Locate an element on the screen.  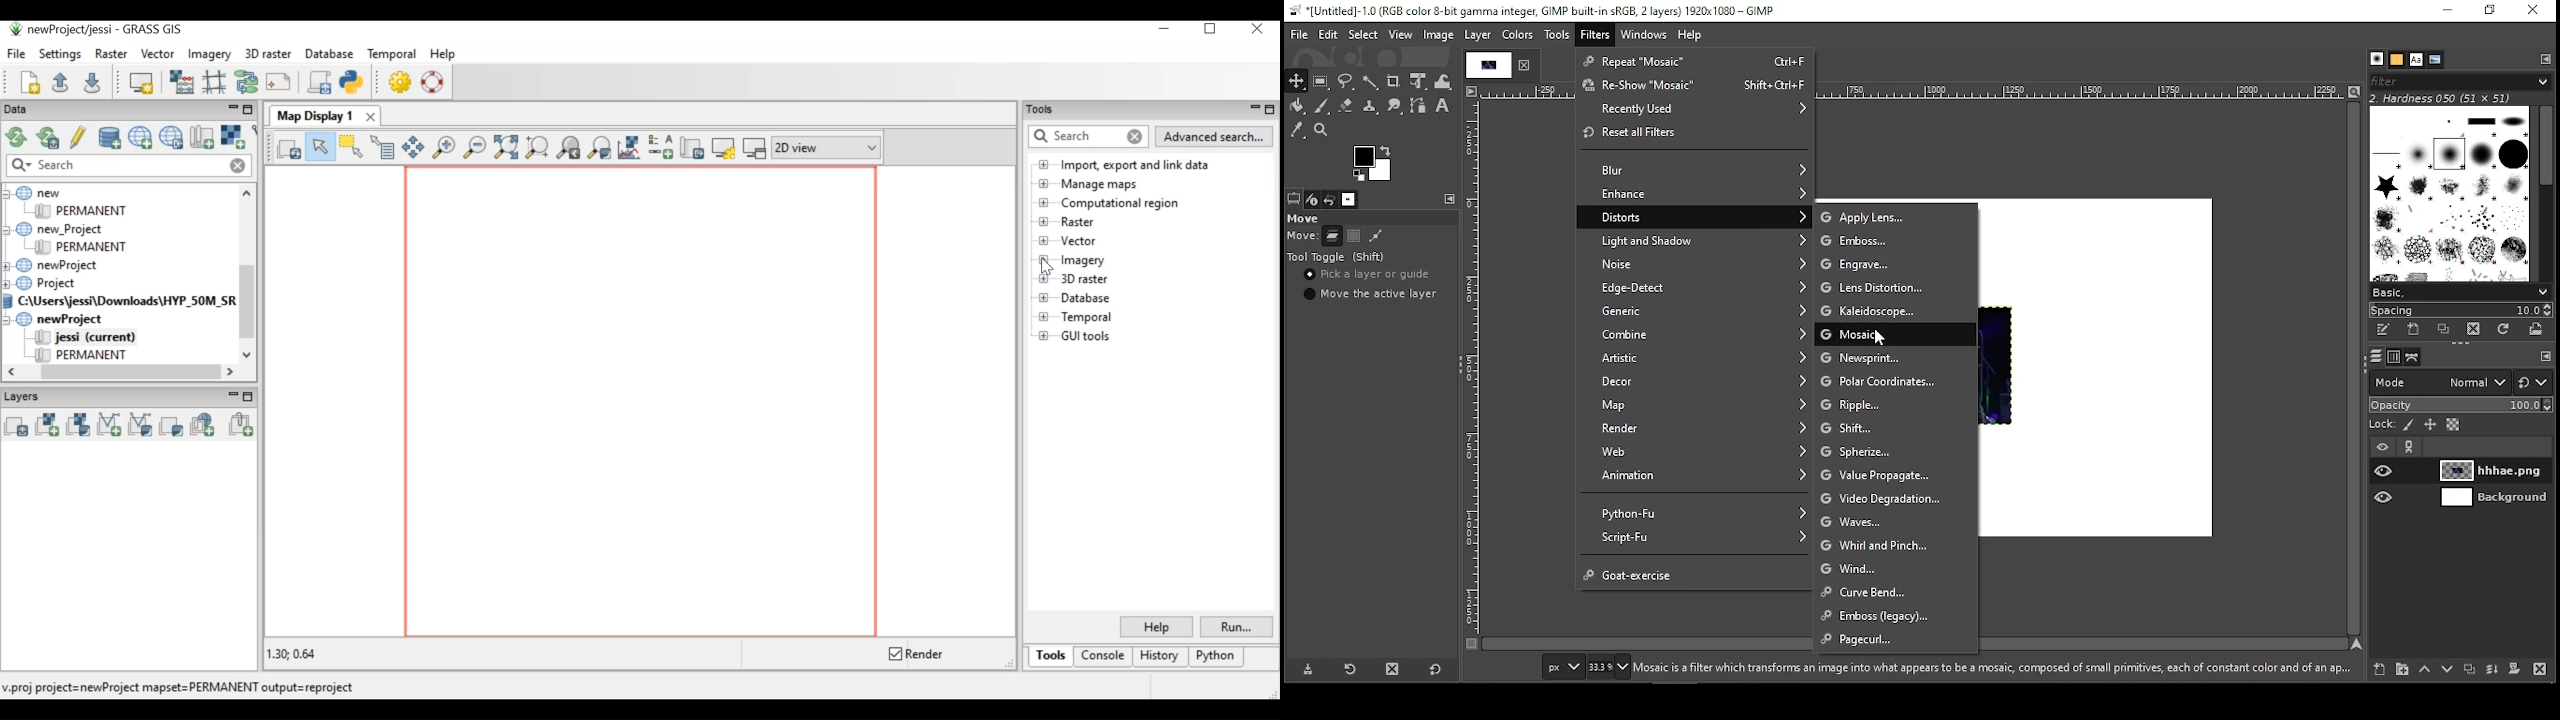
lock is located at coordinates (2383, 424).